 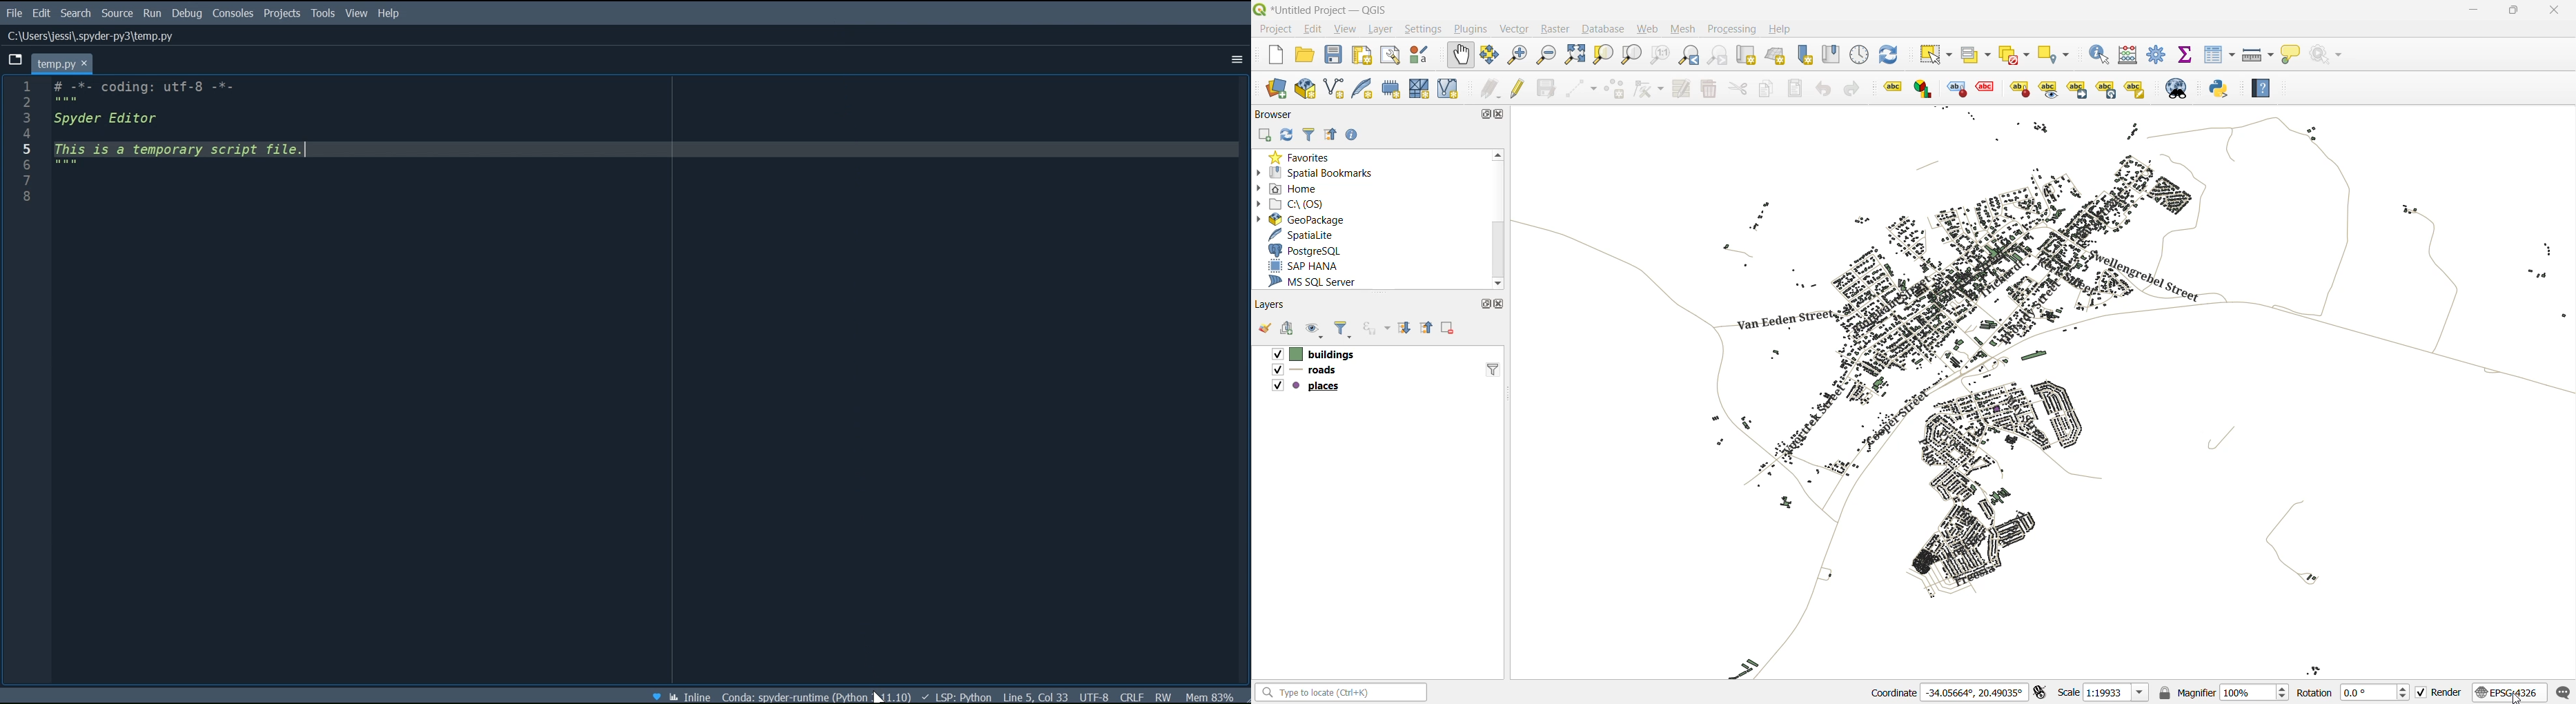 What do you see at coordinates (233, 14) in the screenshot?
I see `Consoles` at bounding box center [233, 14].